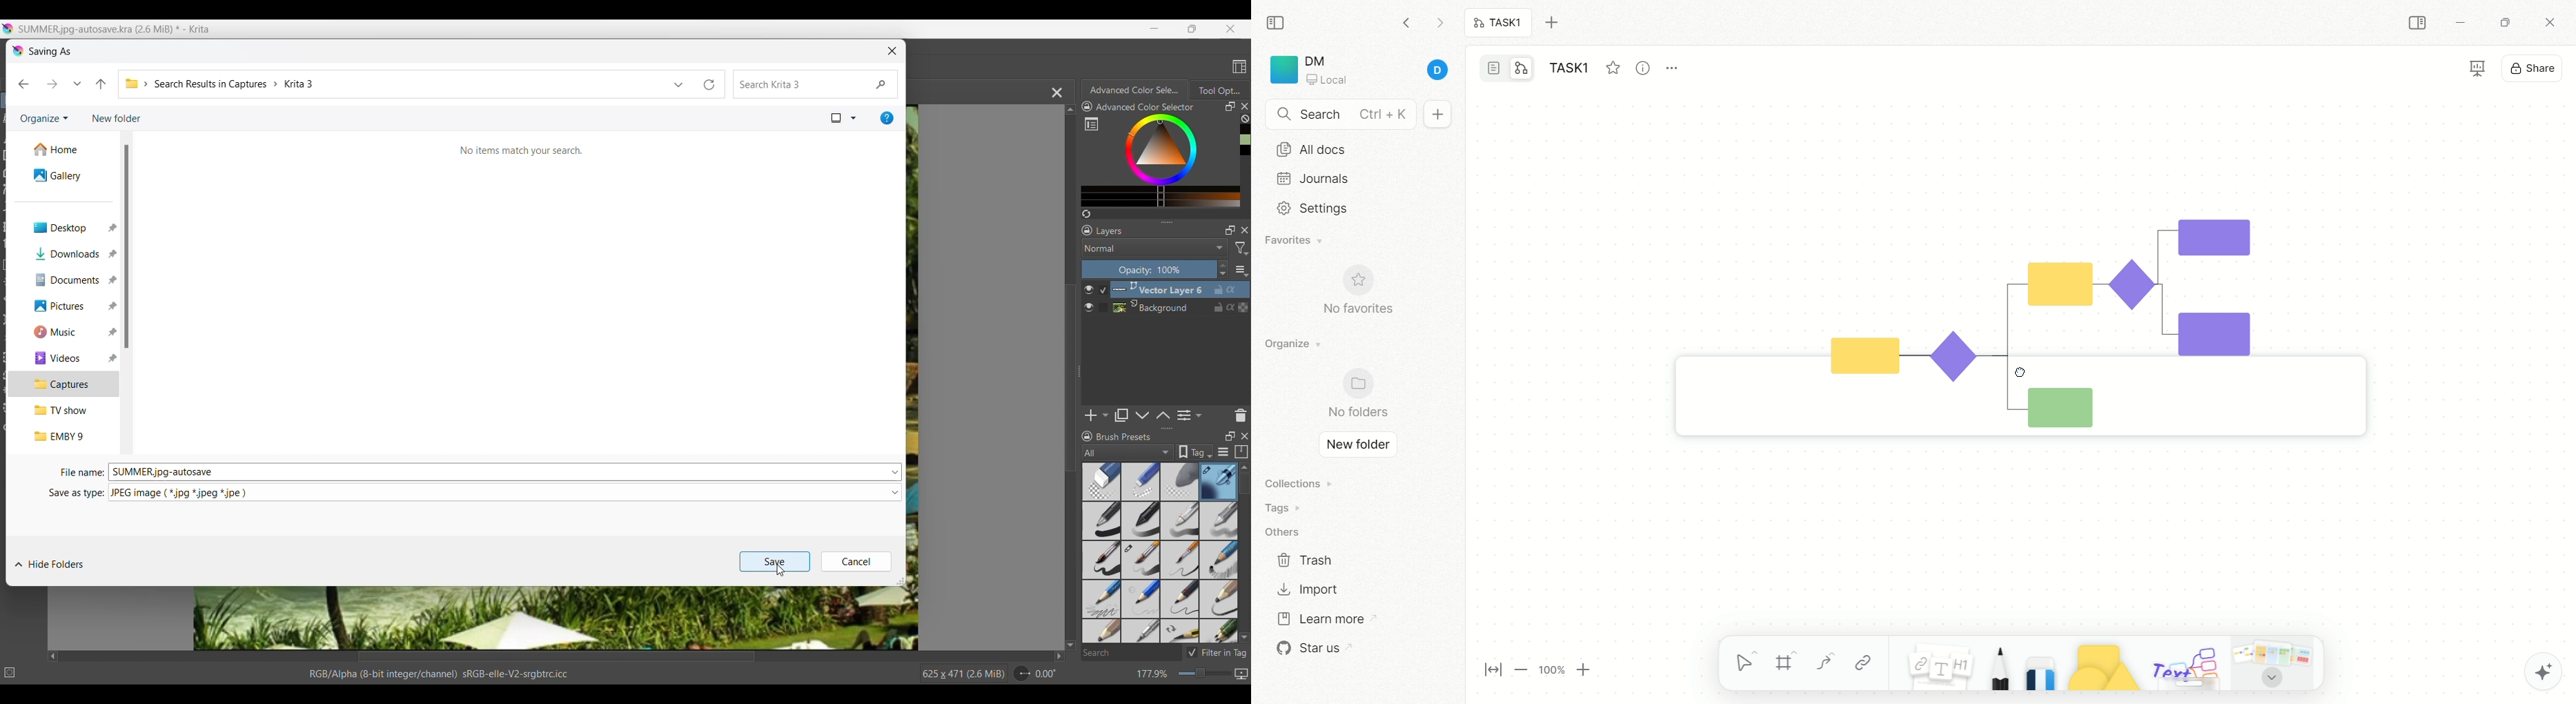 The height and width of the screenshot is (728, 2576). Describe the element at coordinates (2184, 665) in the screenshot. I see `text` at that location.